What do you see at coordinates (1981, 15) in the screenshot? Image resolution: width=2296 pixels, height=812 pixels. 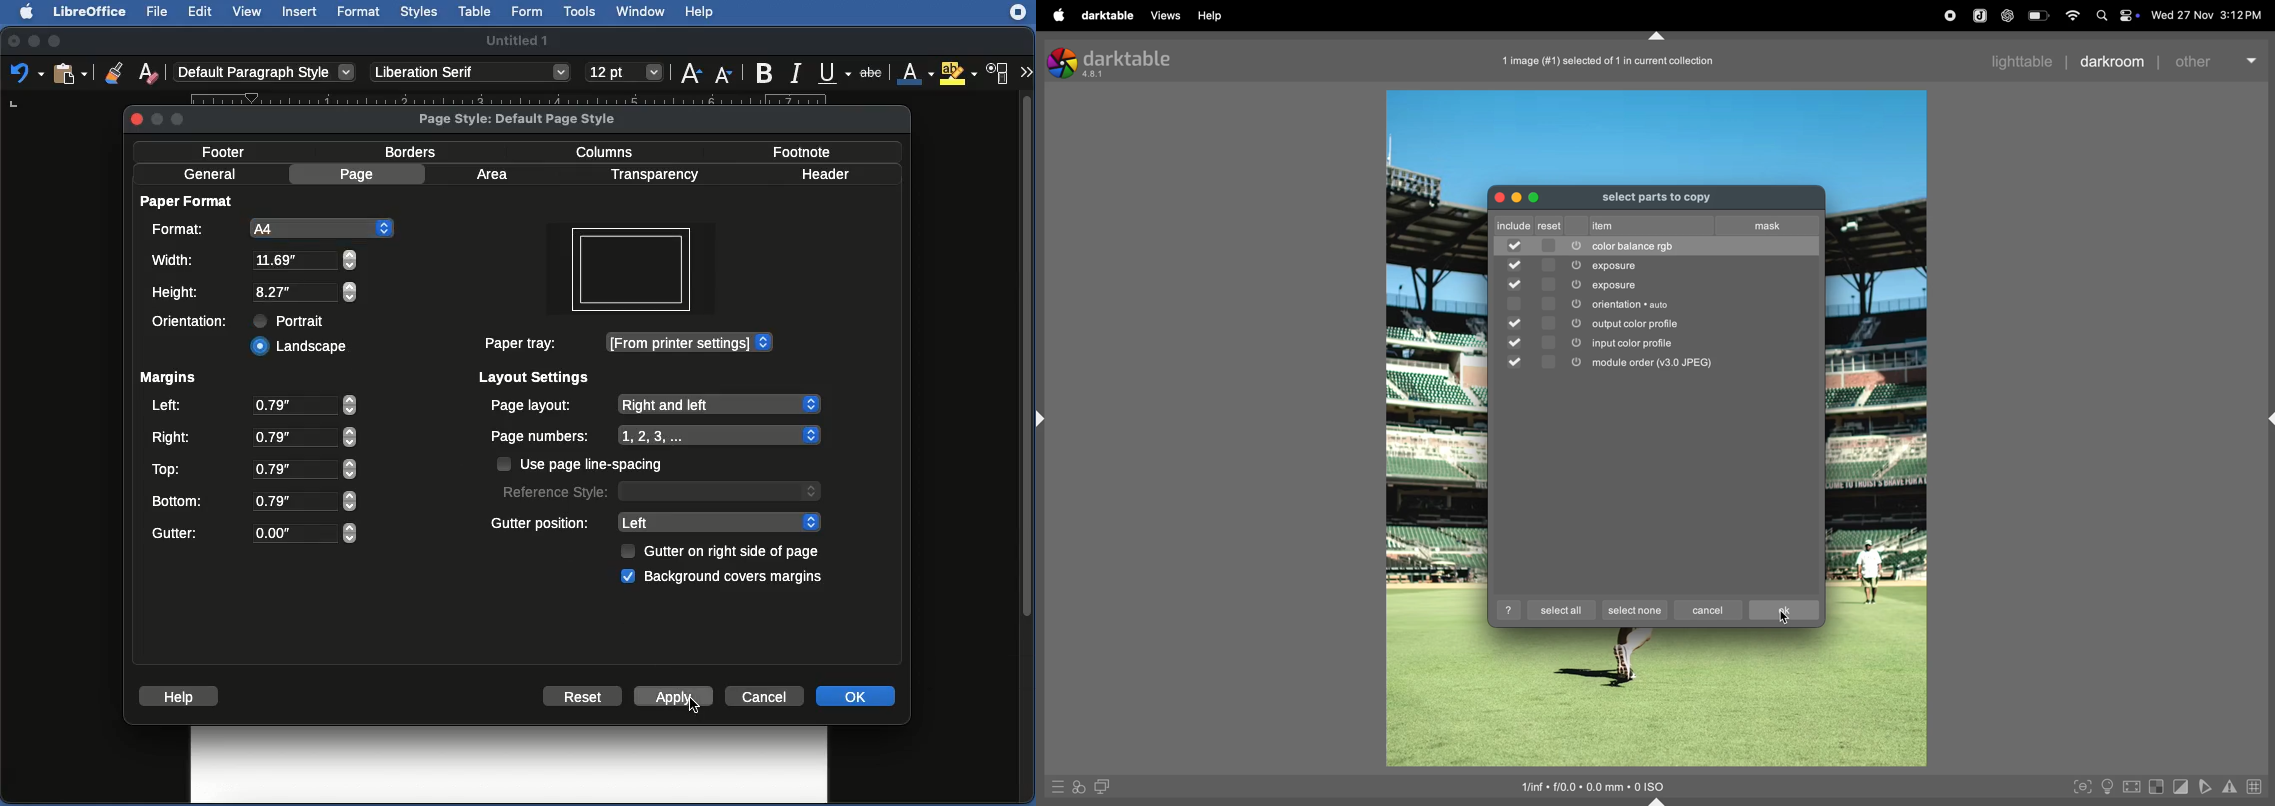 I see `joplin` at bounding box center [1981, 15].